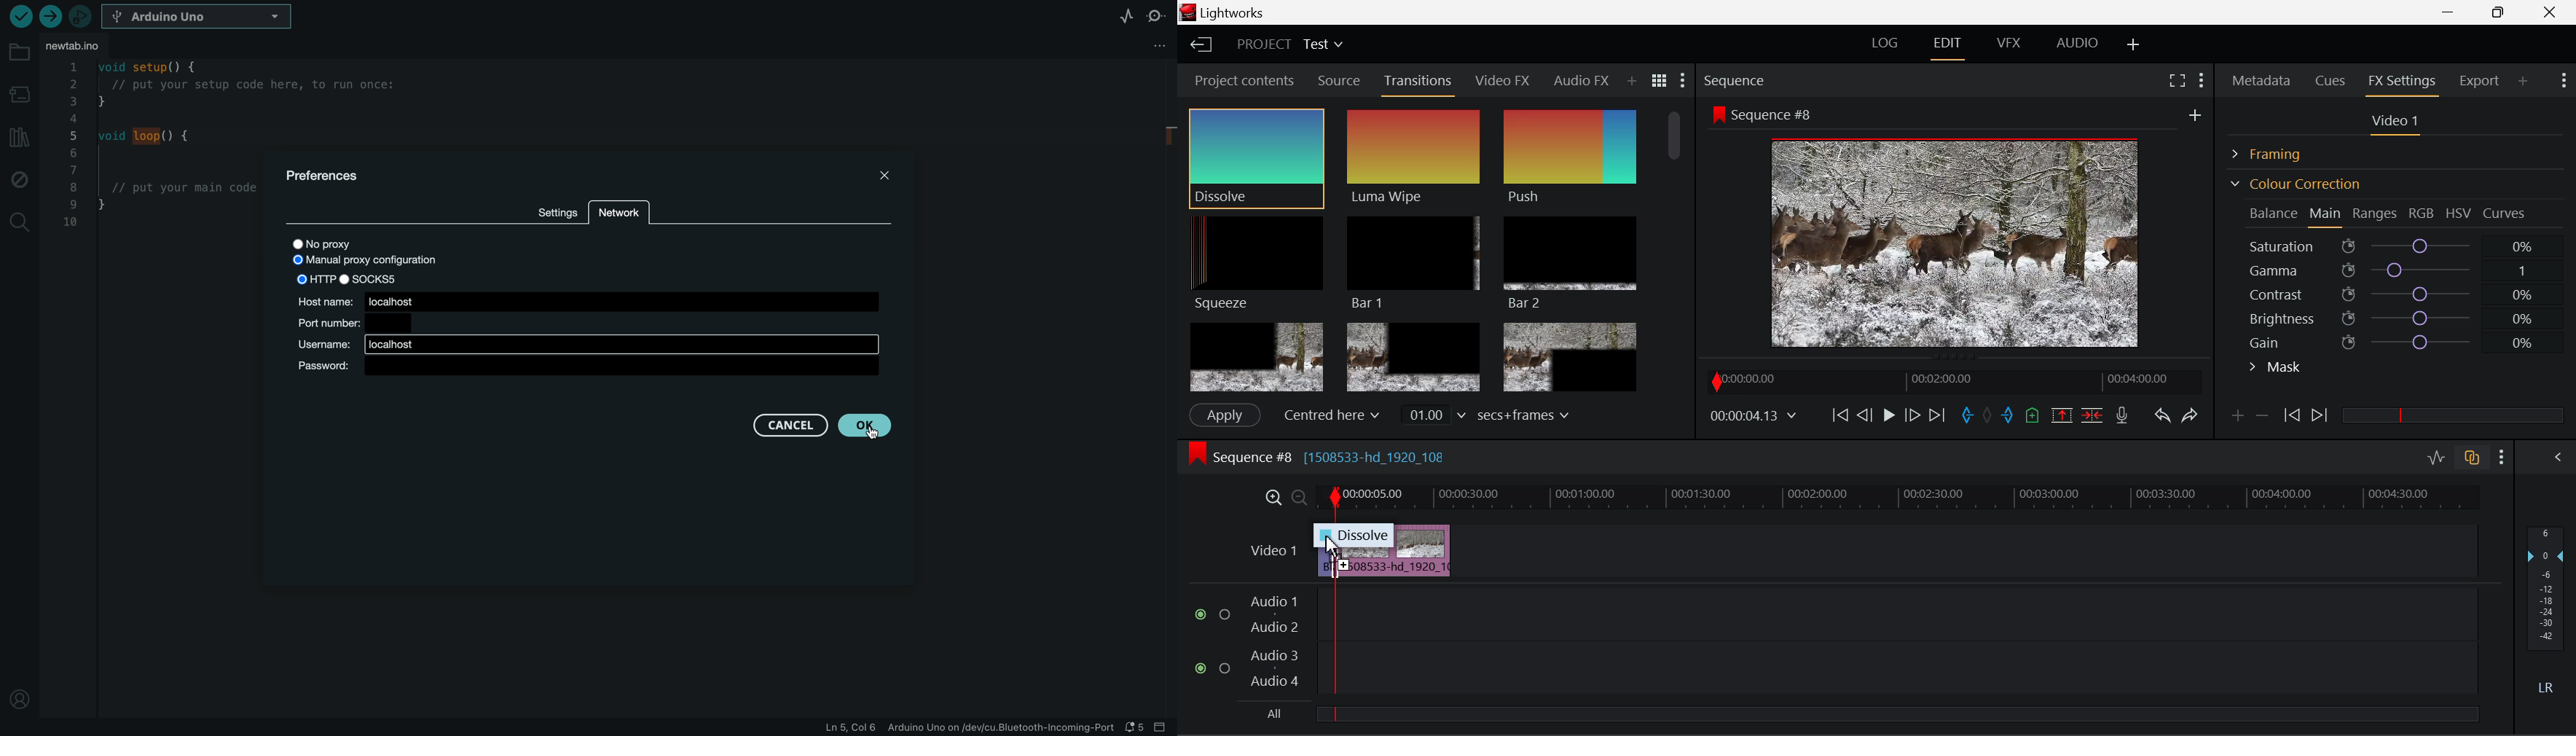  What do you see at coordinates (1898, 498) in the screenshot?
I see `Project Timeline` at bounding box center [1898, 498].